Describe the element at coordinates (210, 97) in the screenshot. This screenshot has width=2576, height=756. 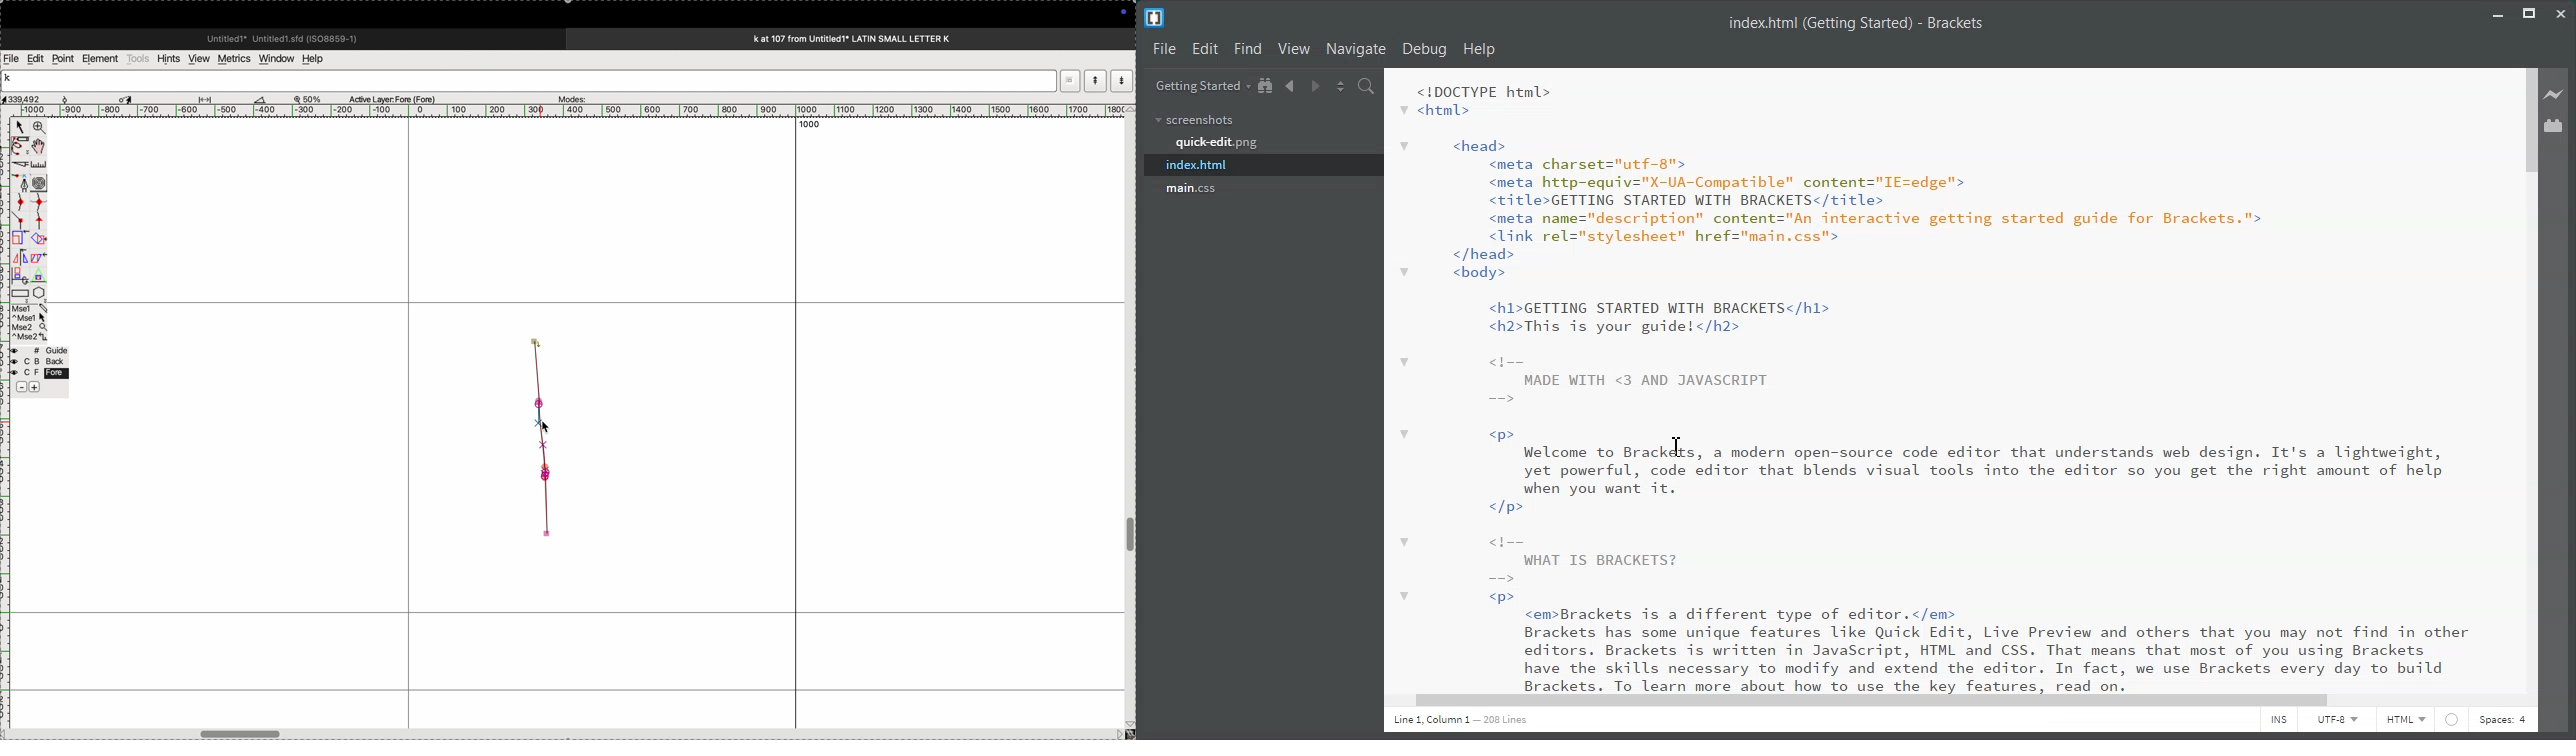
I see `drang` at that location.